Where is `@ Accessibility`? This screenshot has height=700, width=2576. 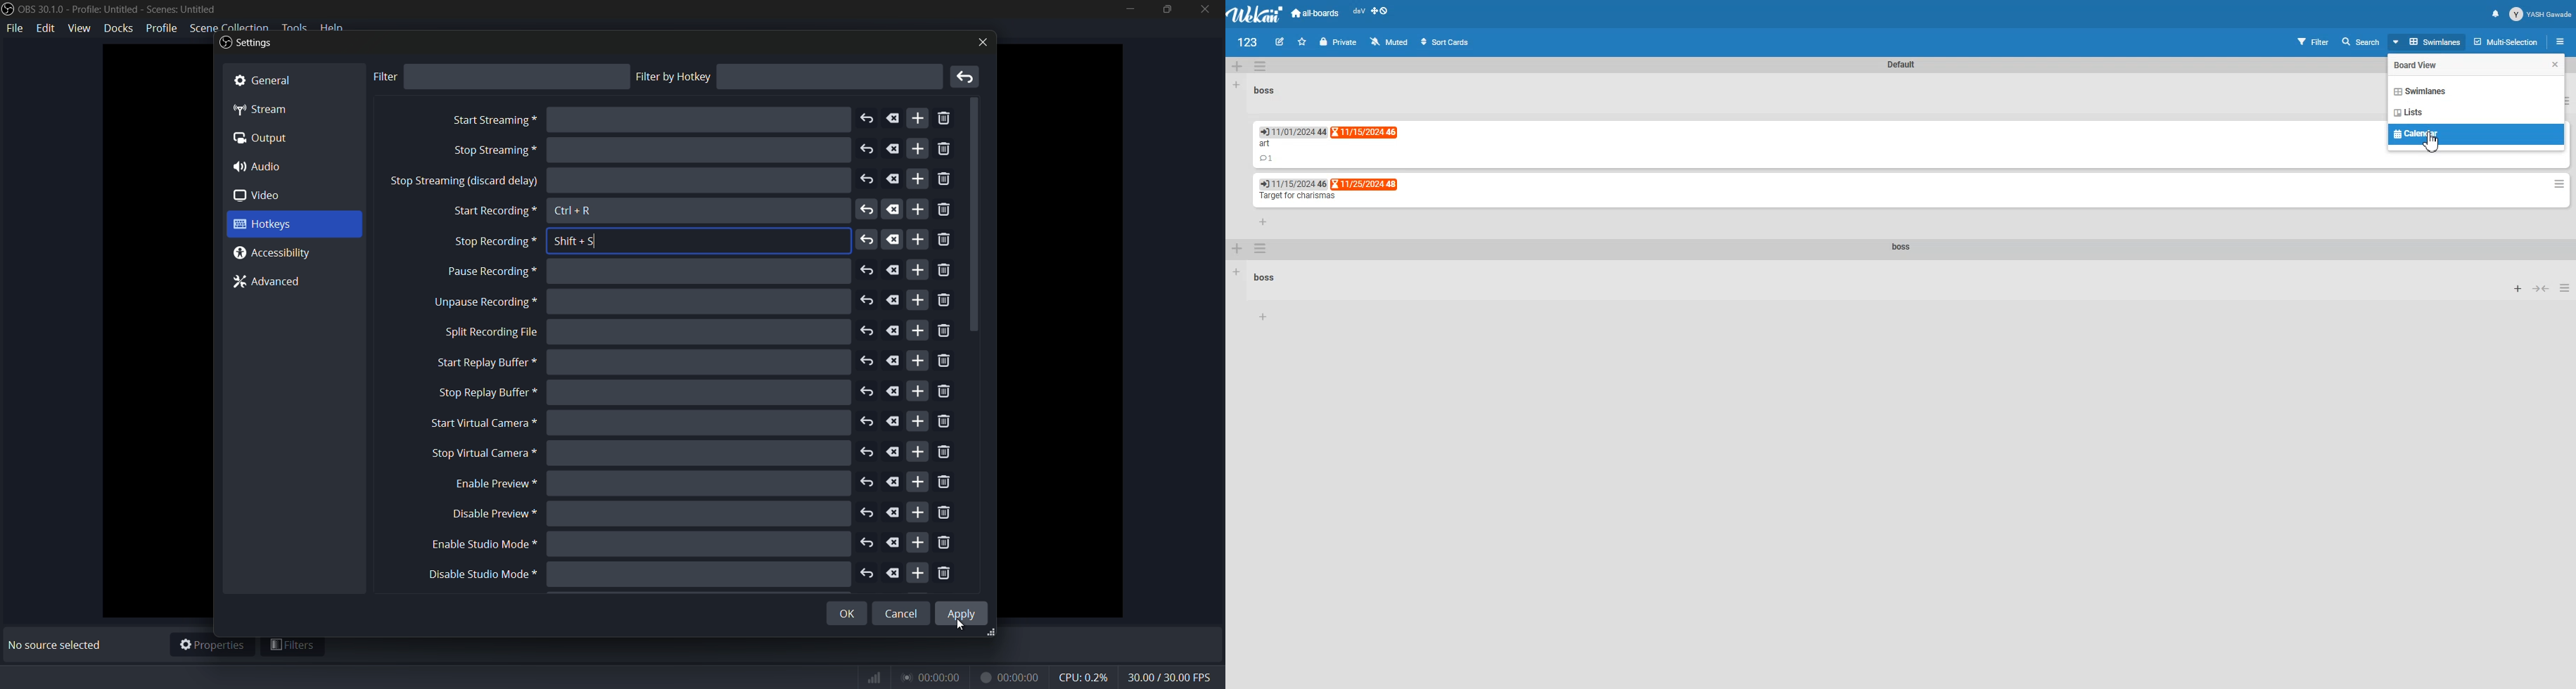
@ Accessibility is located at coordinates (278, 253).